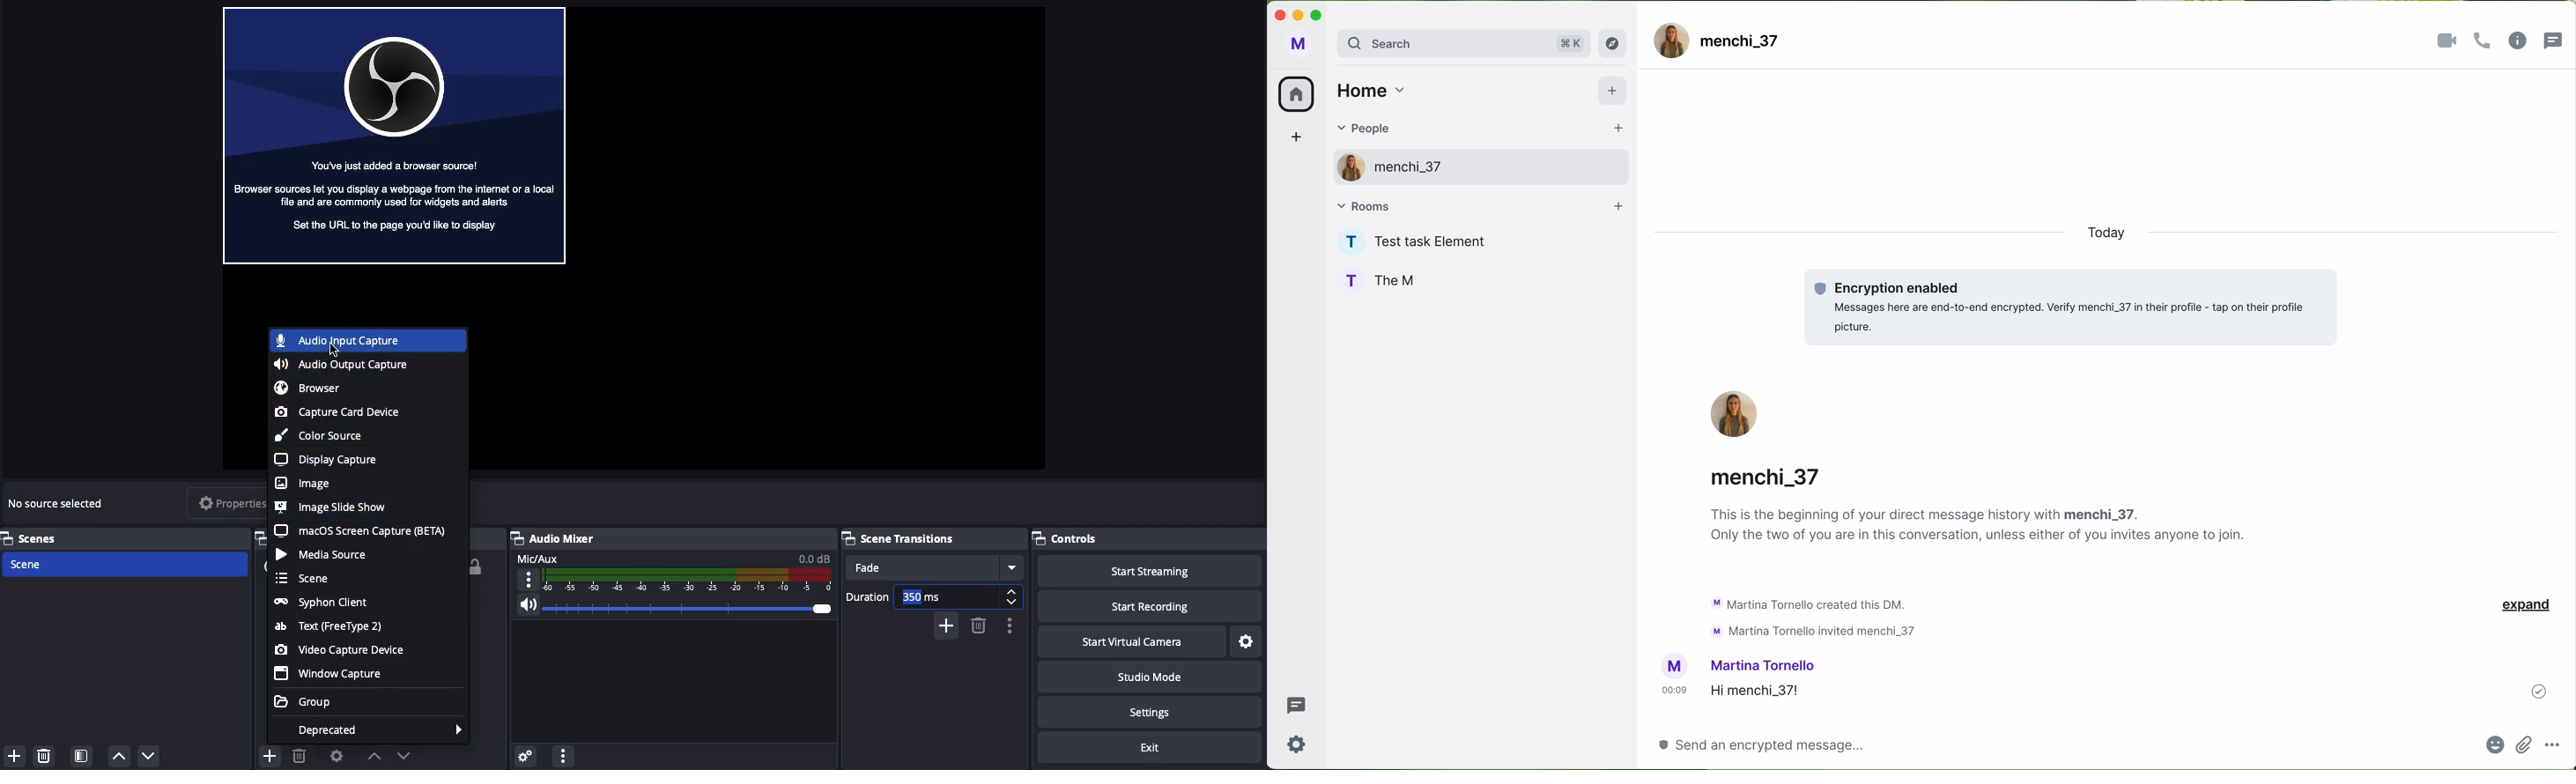 Image resolution: width=2576 pixels, height=784 pixels. What do you see at coordinates (321, 434) in the screenshot?
I see `Color source` at bounding box center [321, 434].